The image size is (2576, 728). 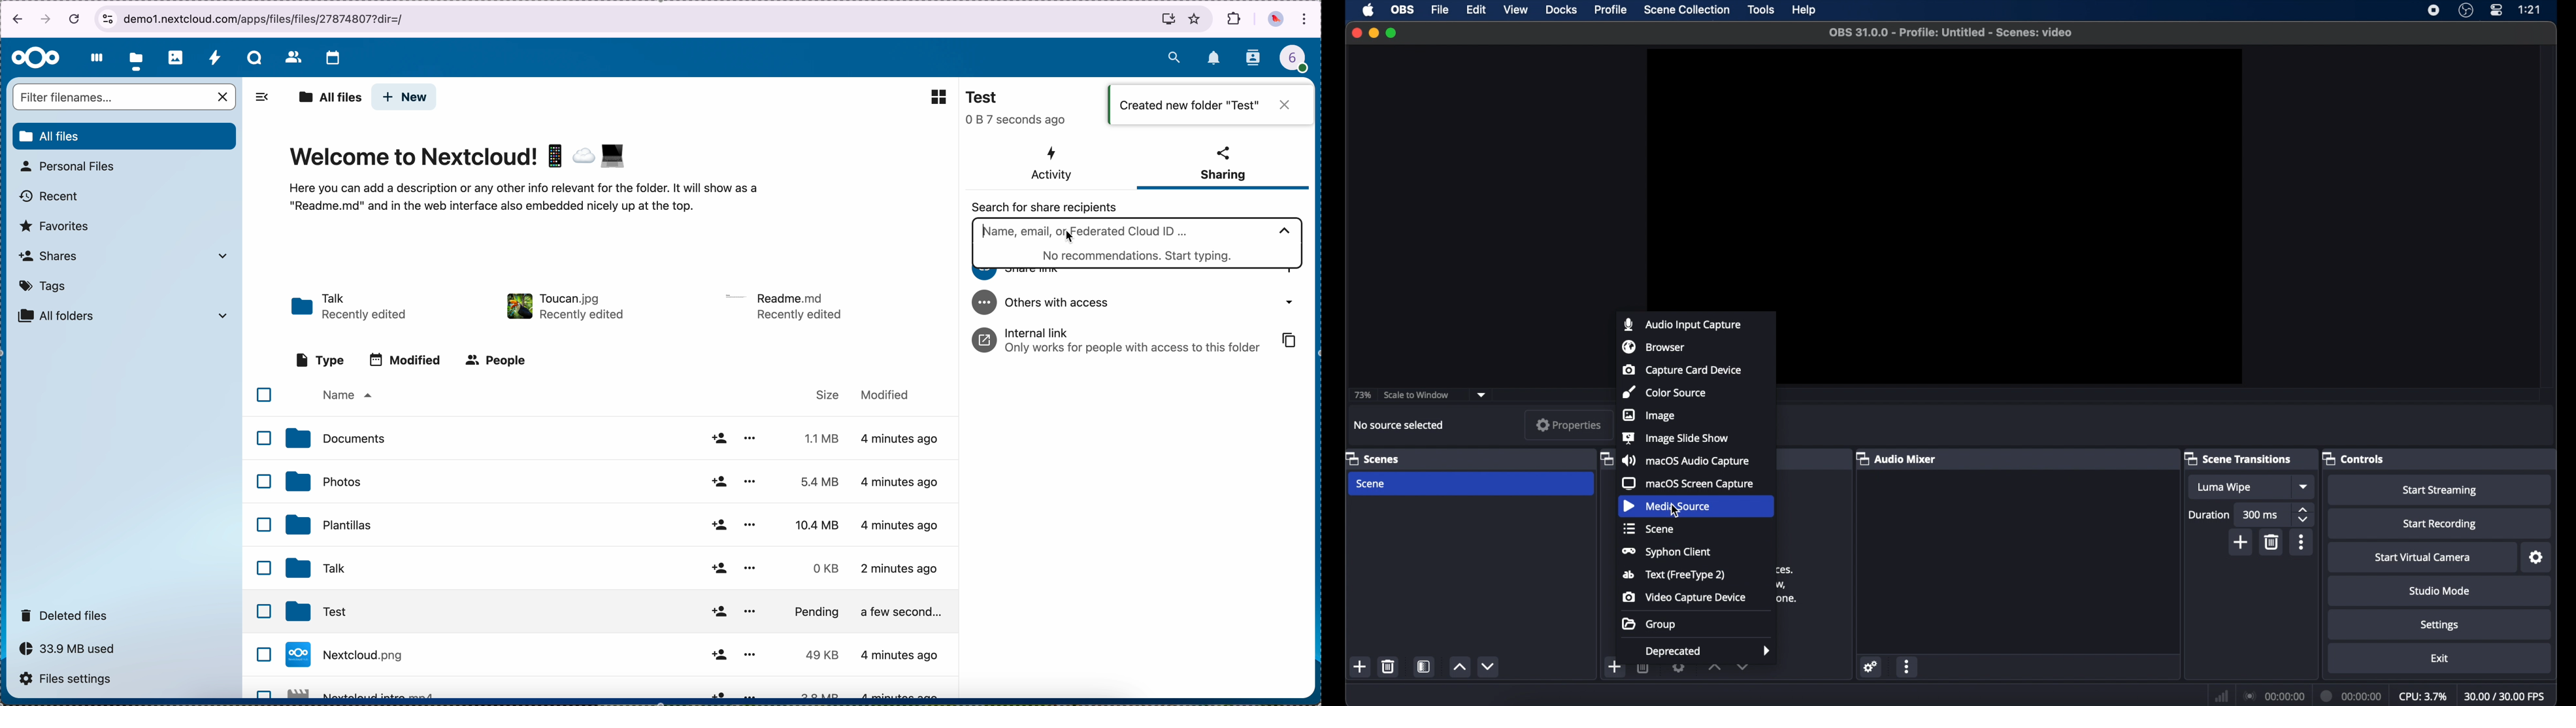 What do you see at coordinates (2238, 459) in the screenshot?
I see `scene transitions` at bounding box center [2238, 459].